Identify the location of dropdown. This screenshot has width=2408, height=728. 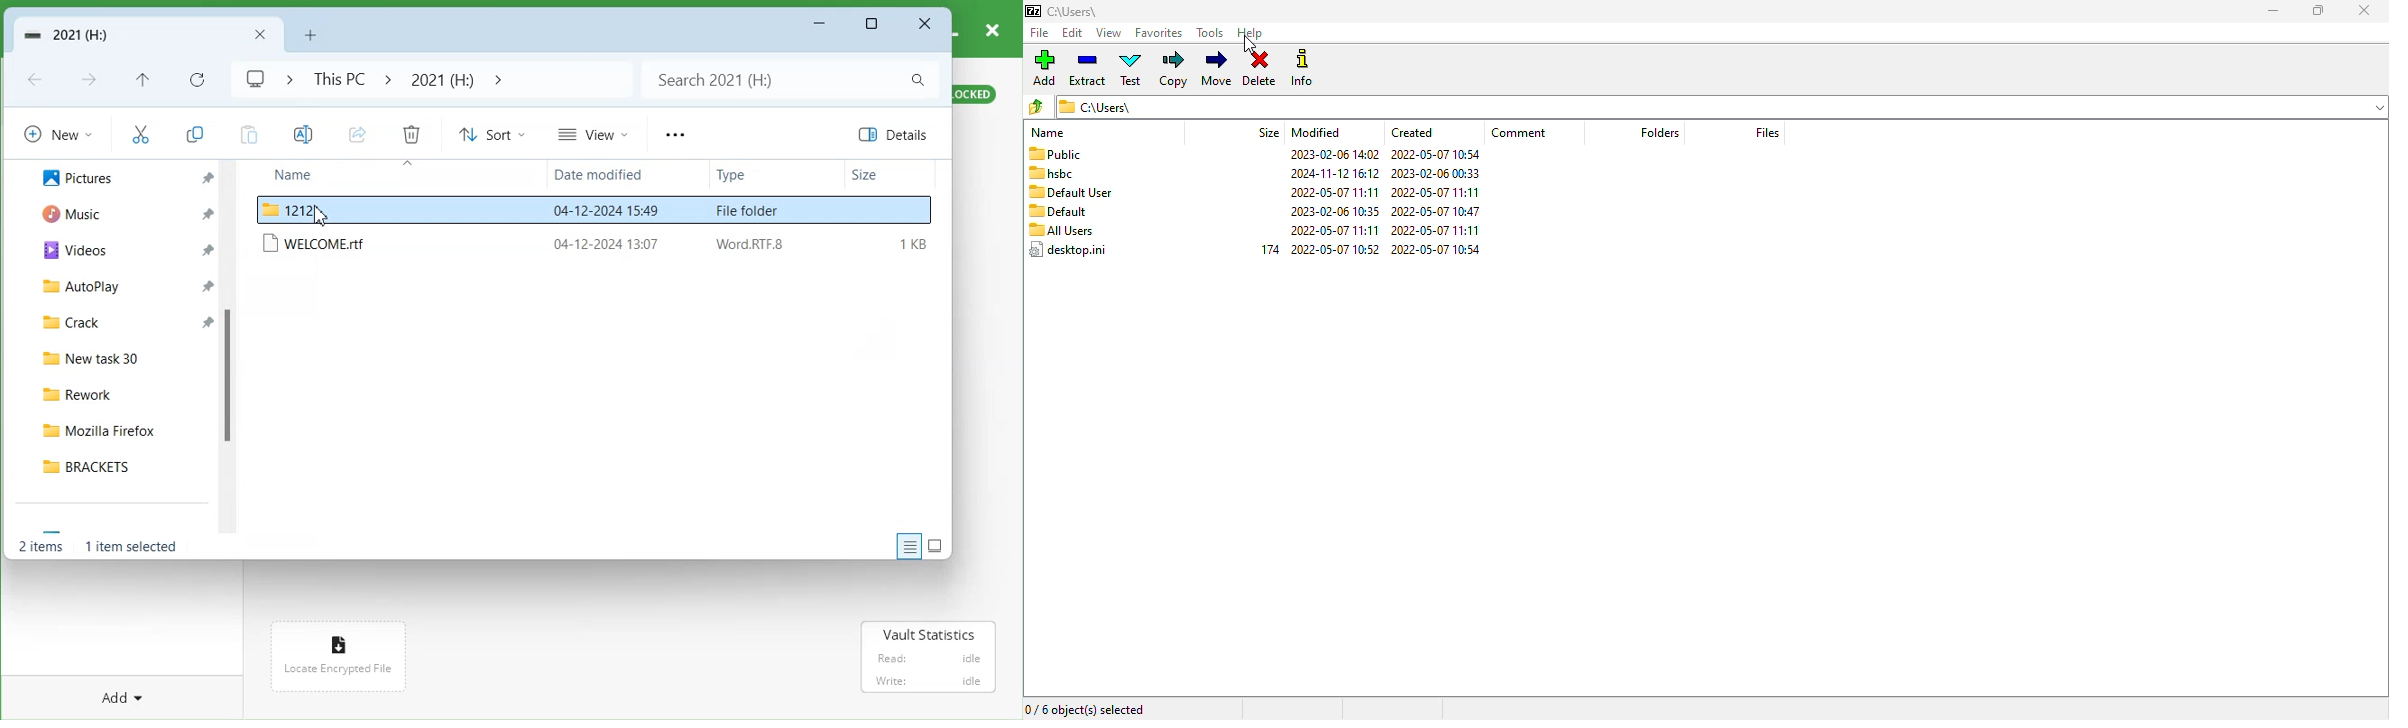
(2380, 106).